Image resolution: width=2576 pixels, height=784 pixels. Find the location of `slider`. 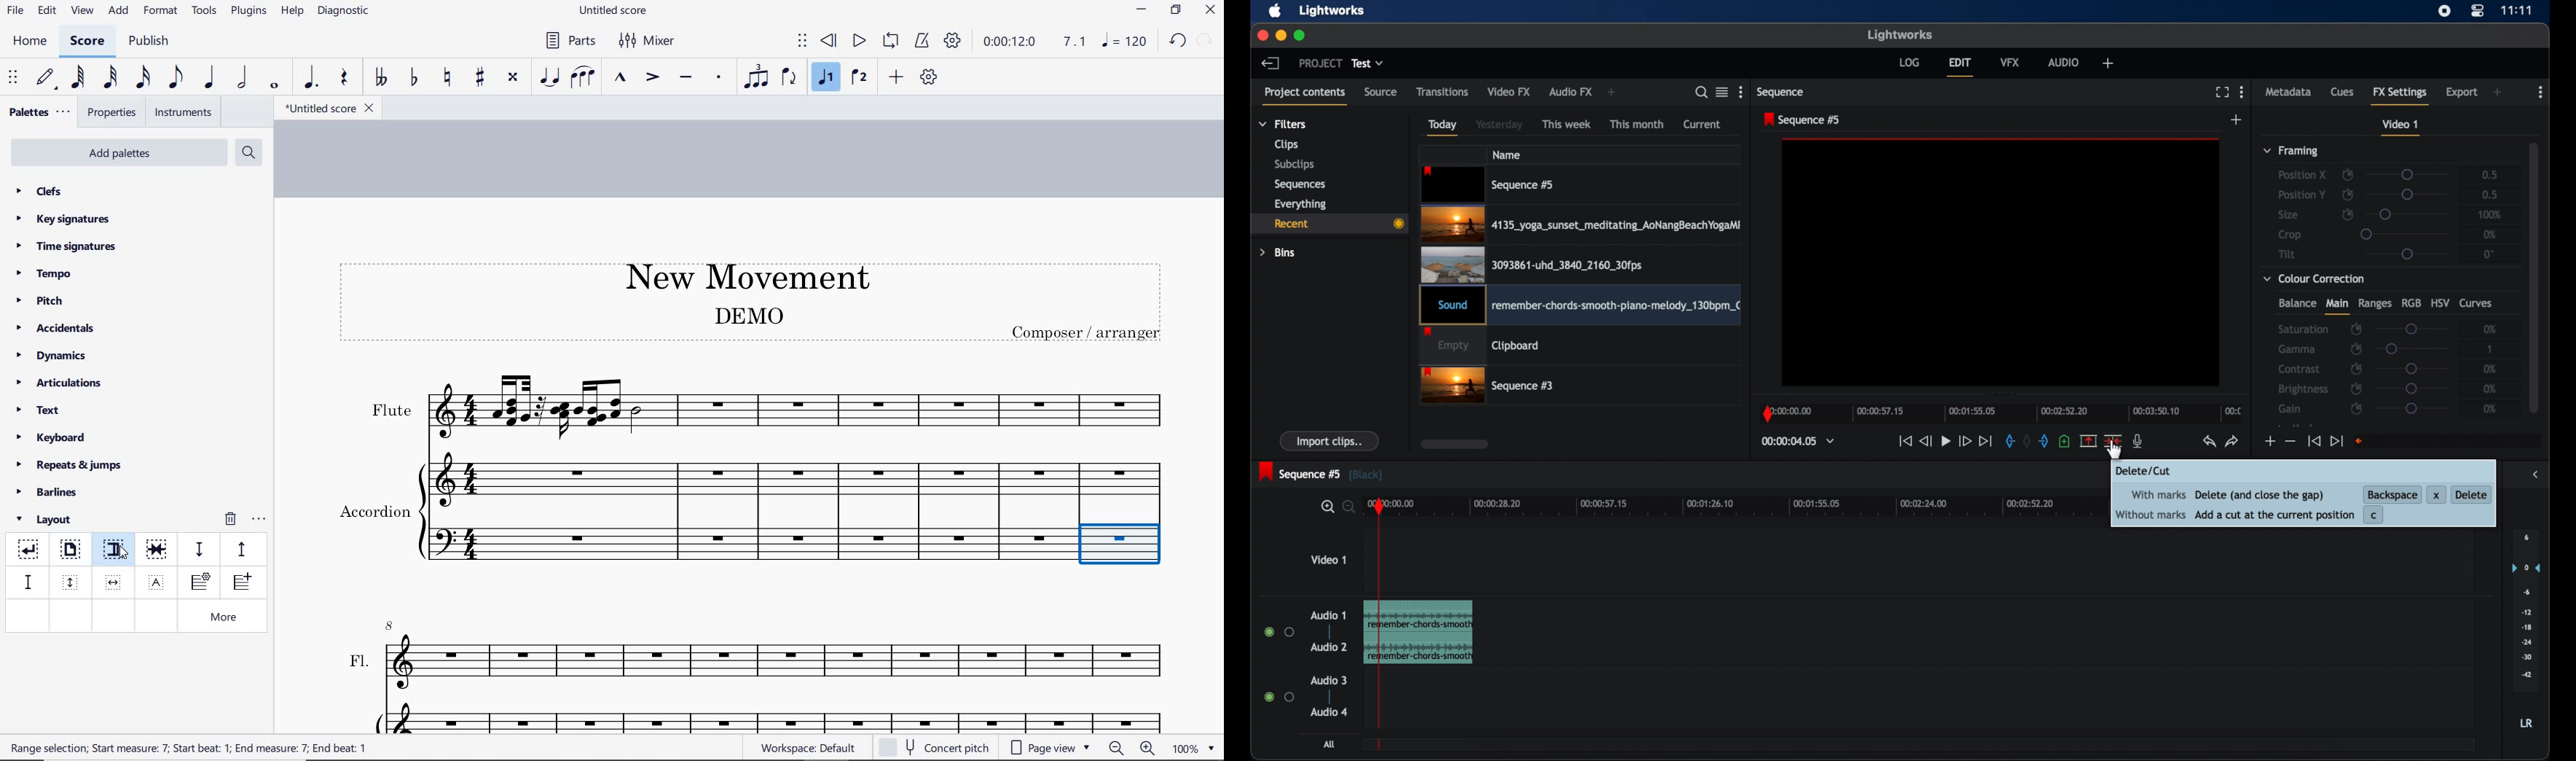

slider is located at coordinates (2408, 215).